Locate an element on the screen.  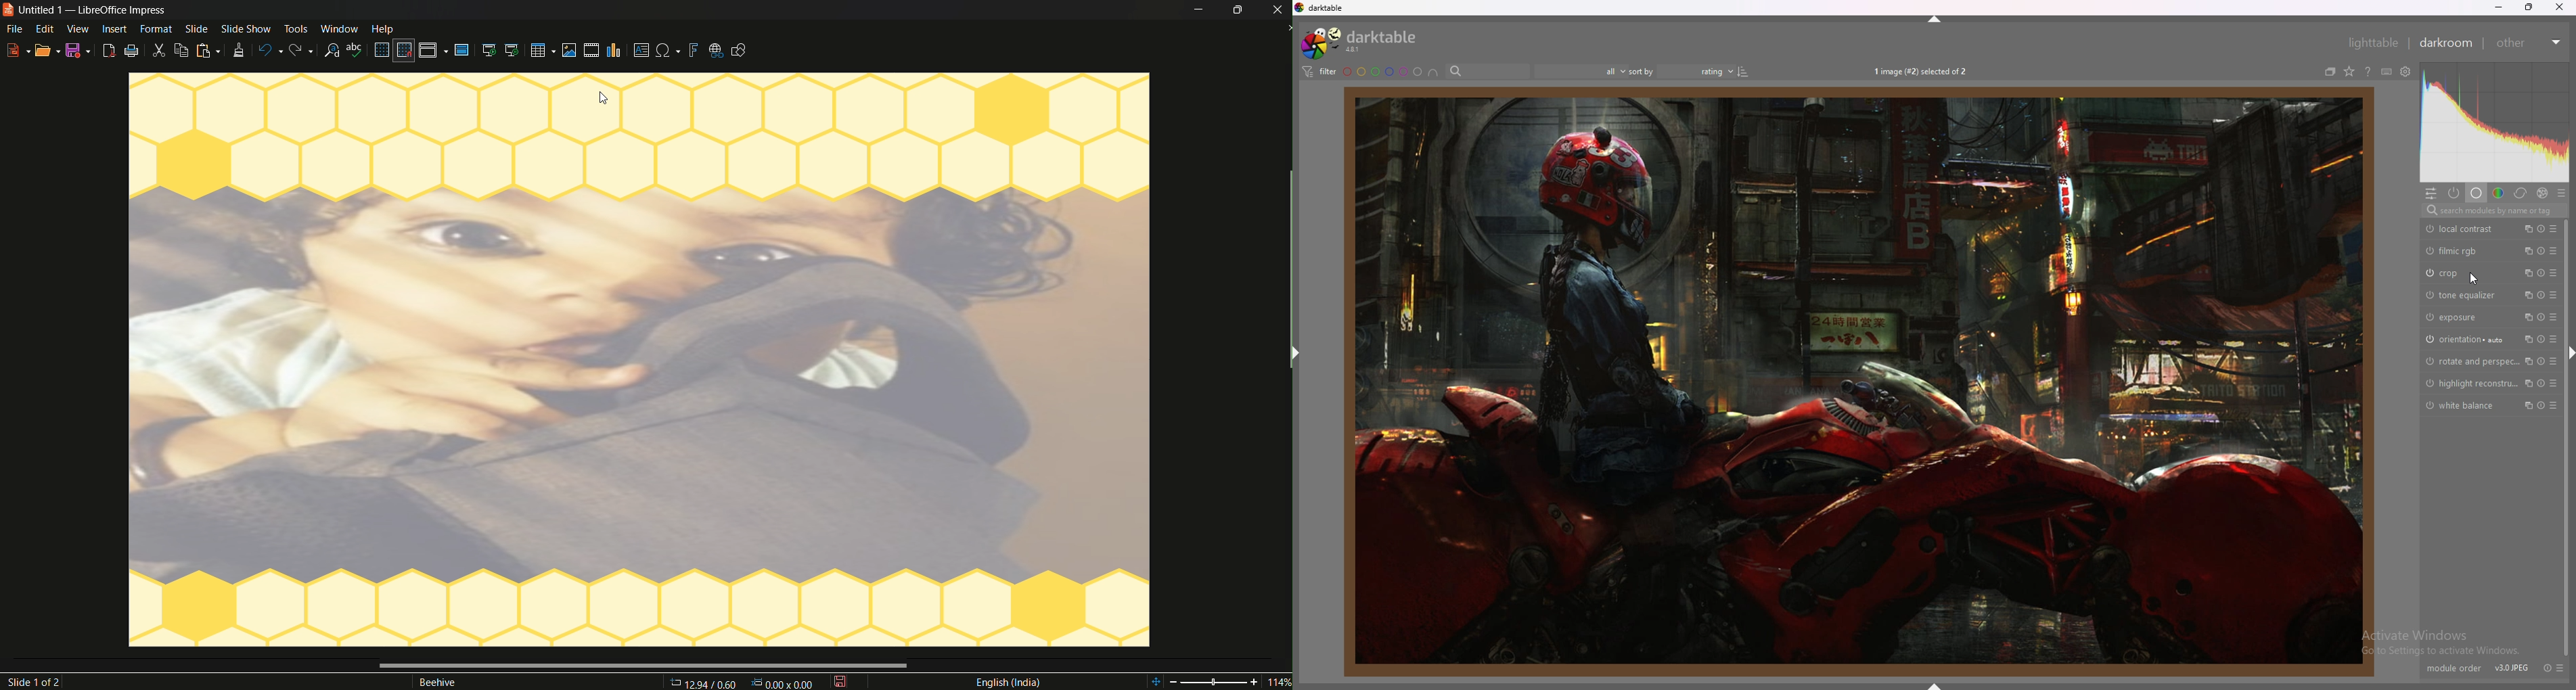
multiple instances action is located at coordinates (2526, 228).